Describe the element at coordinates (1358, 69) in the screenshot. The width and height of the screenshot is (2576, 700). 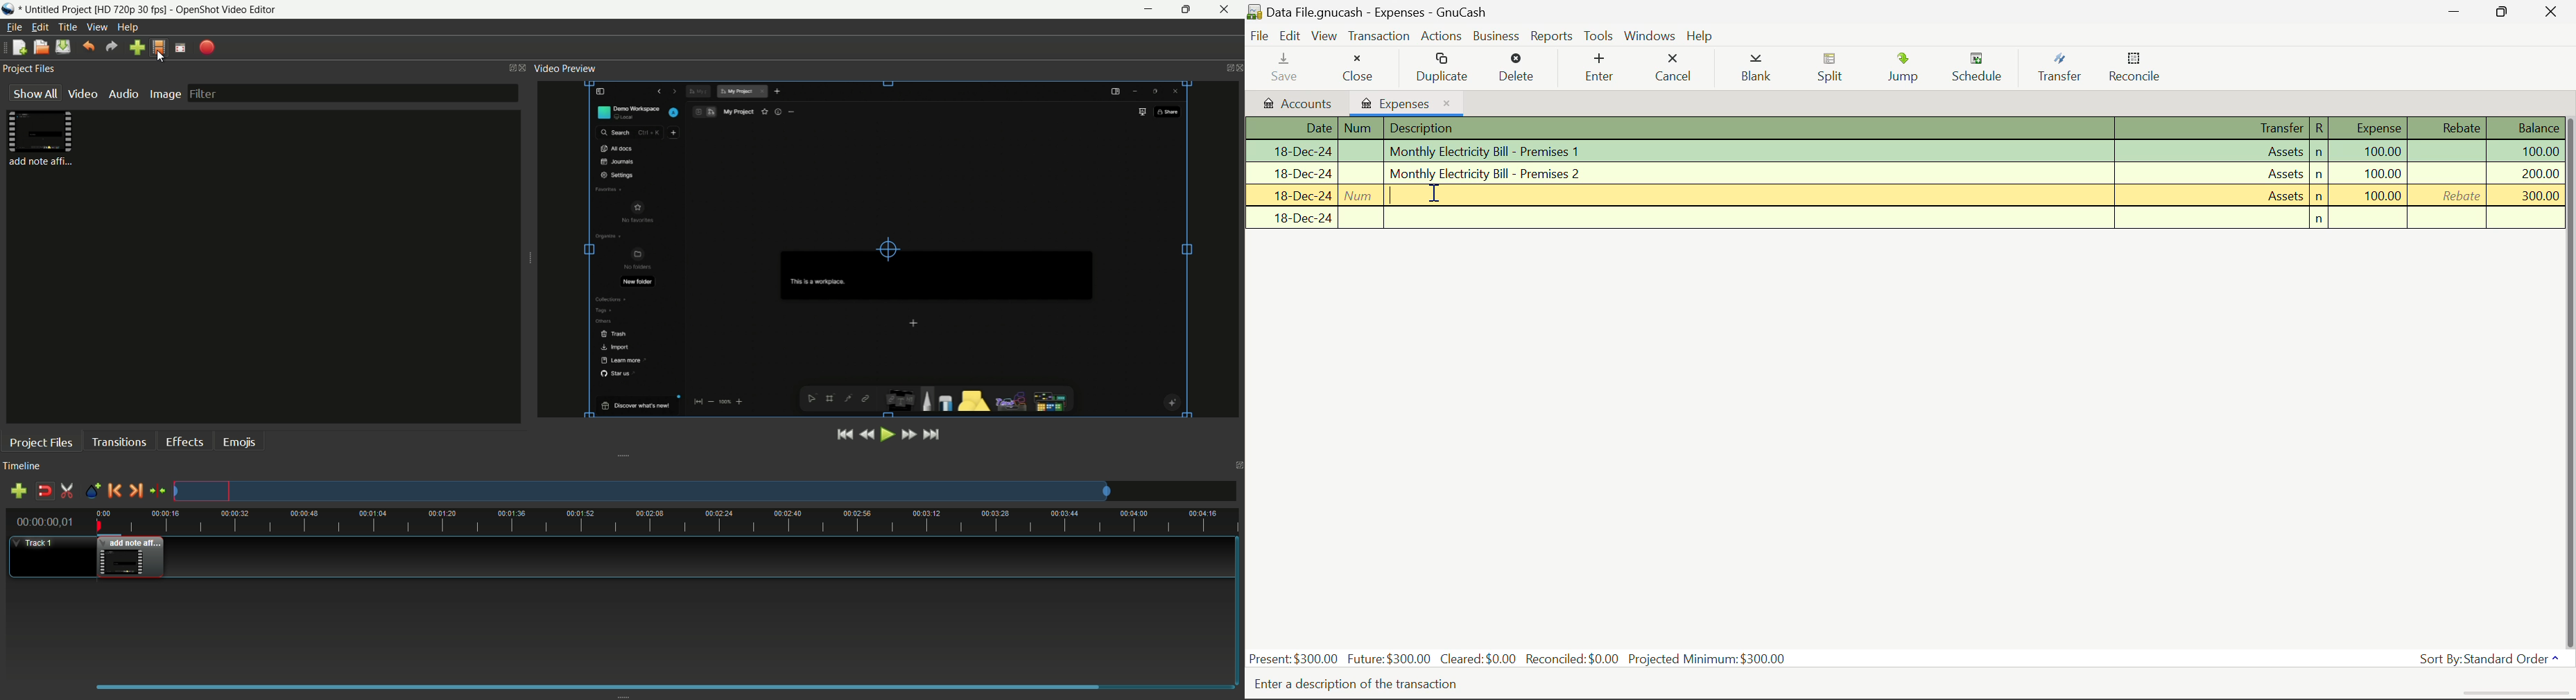
I see `Close` at that location.